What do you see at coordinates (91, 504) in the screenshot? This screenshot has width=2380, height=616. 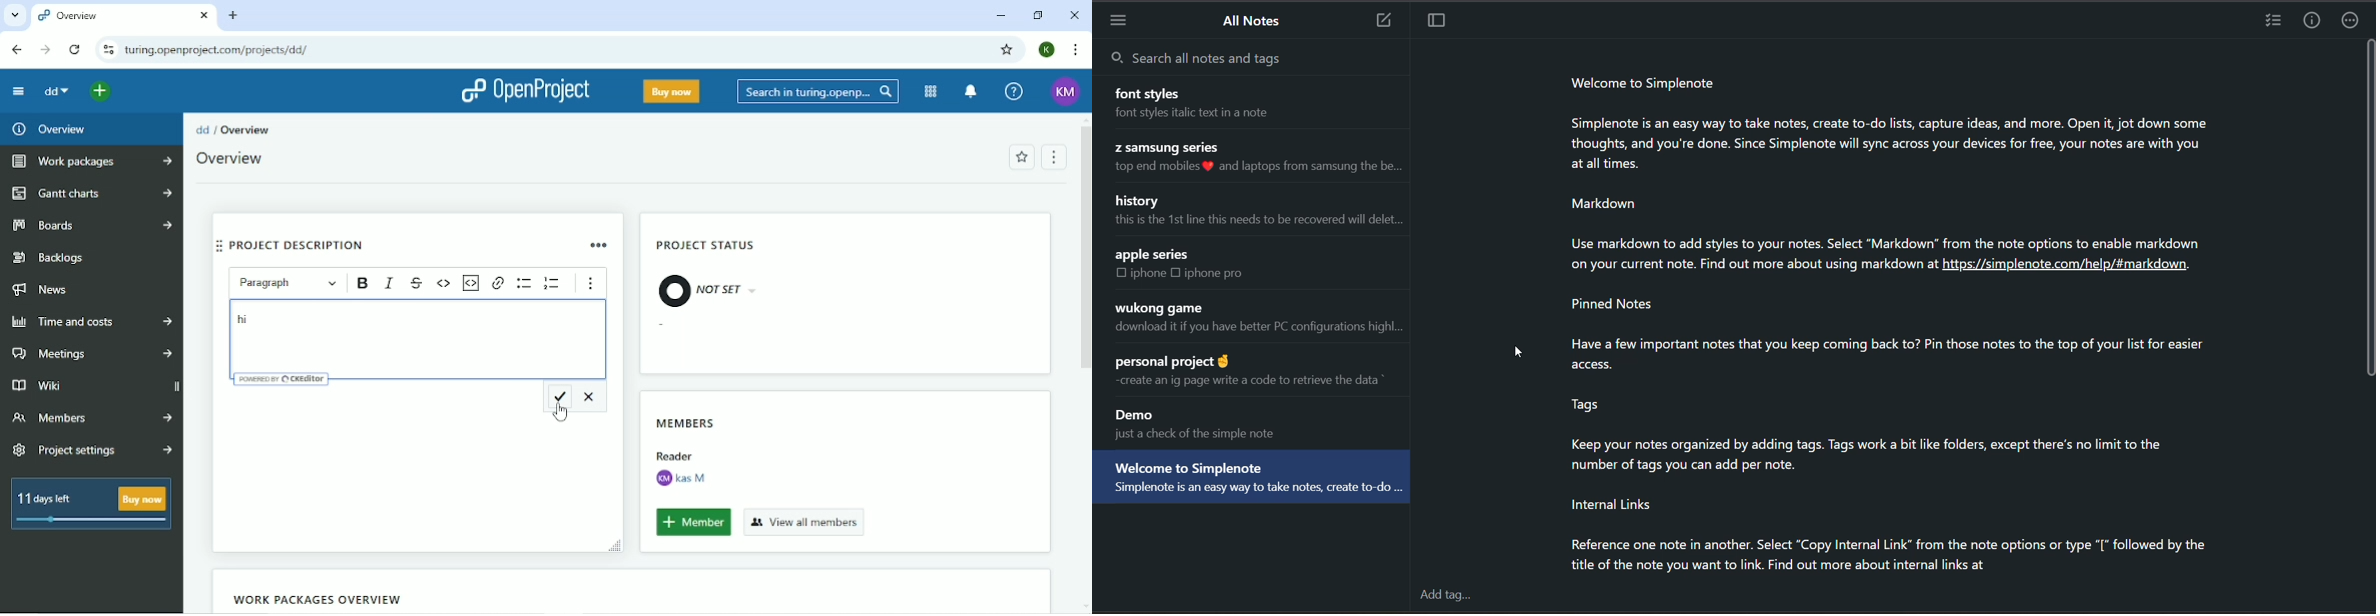 I see `11 days left Buy now` at bounding box center [91, 504].